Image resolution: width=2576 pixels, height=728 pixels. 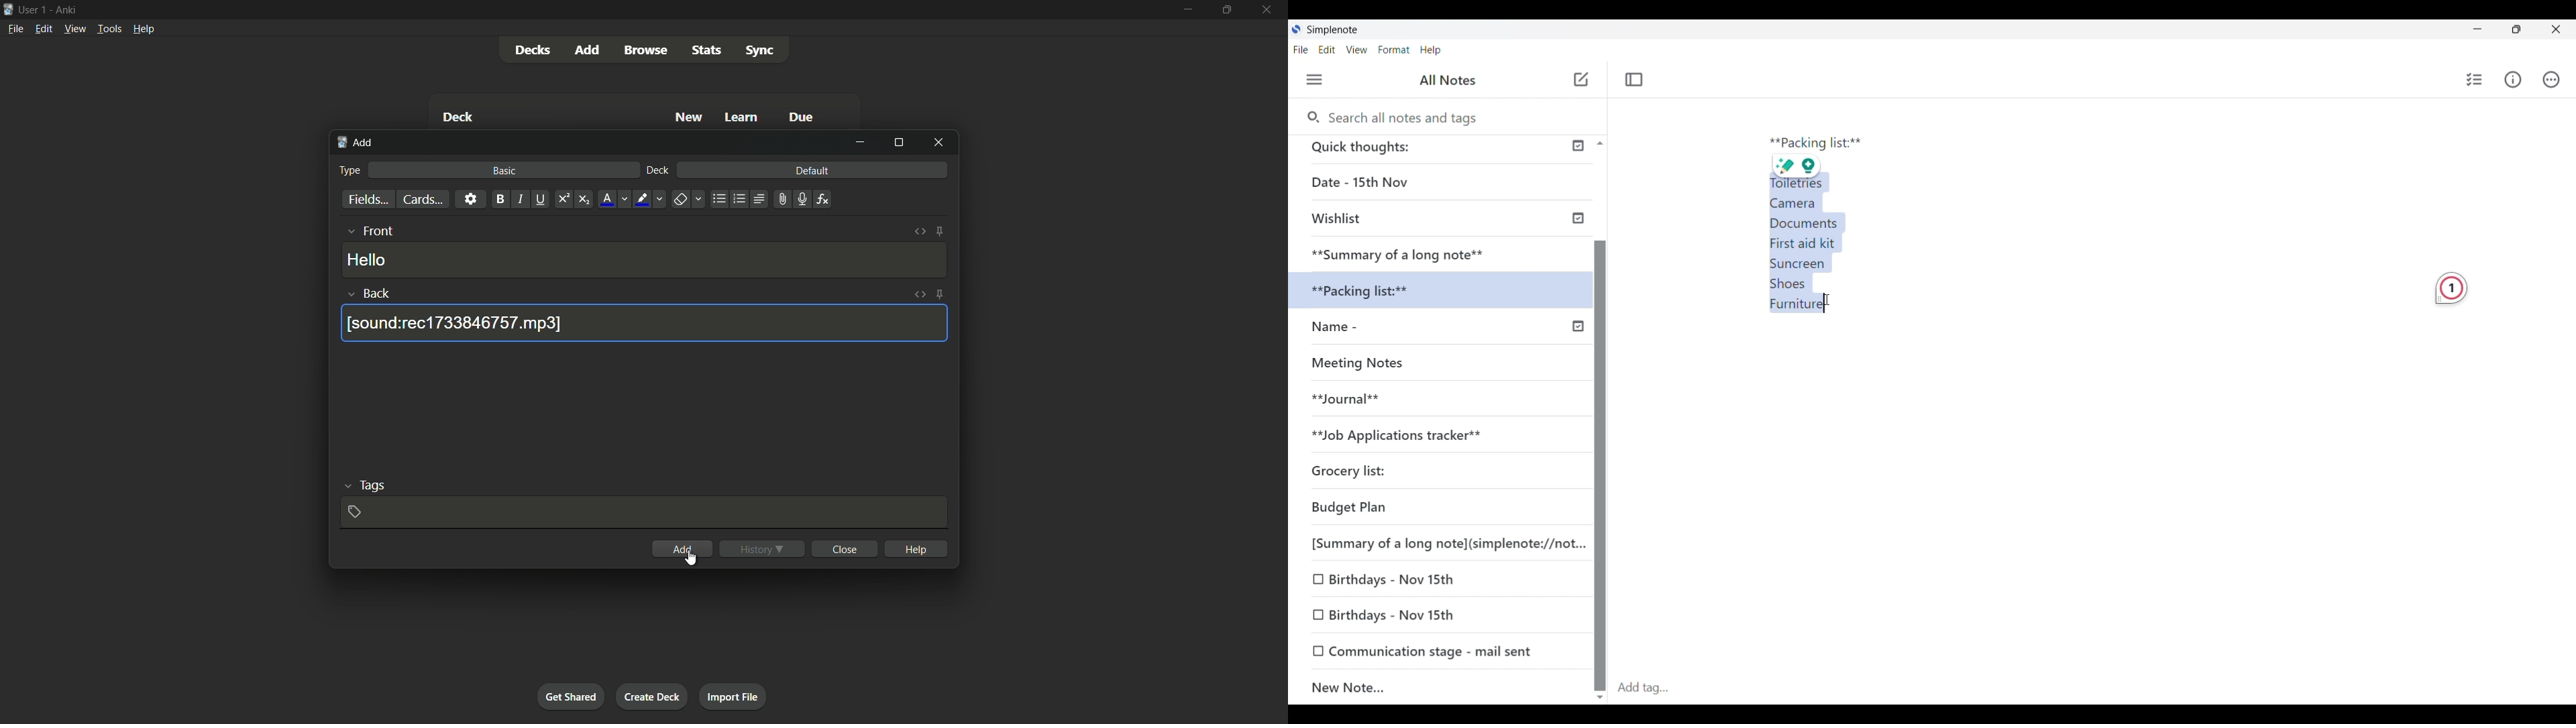 What do you see at coordinates (1415, 149) in the screenshot?
I see `Quick thoughts` at bounding box center [1415, 149].